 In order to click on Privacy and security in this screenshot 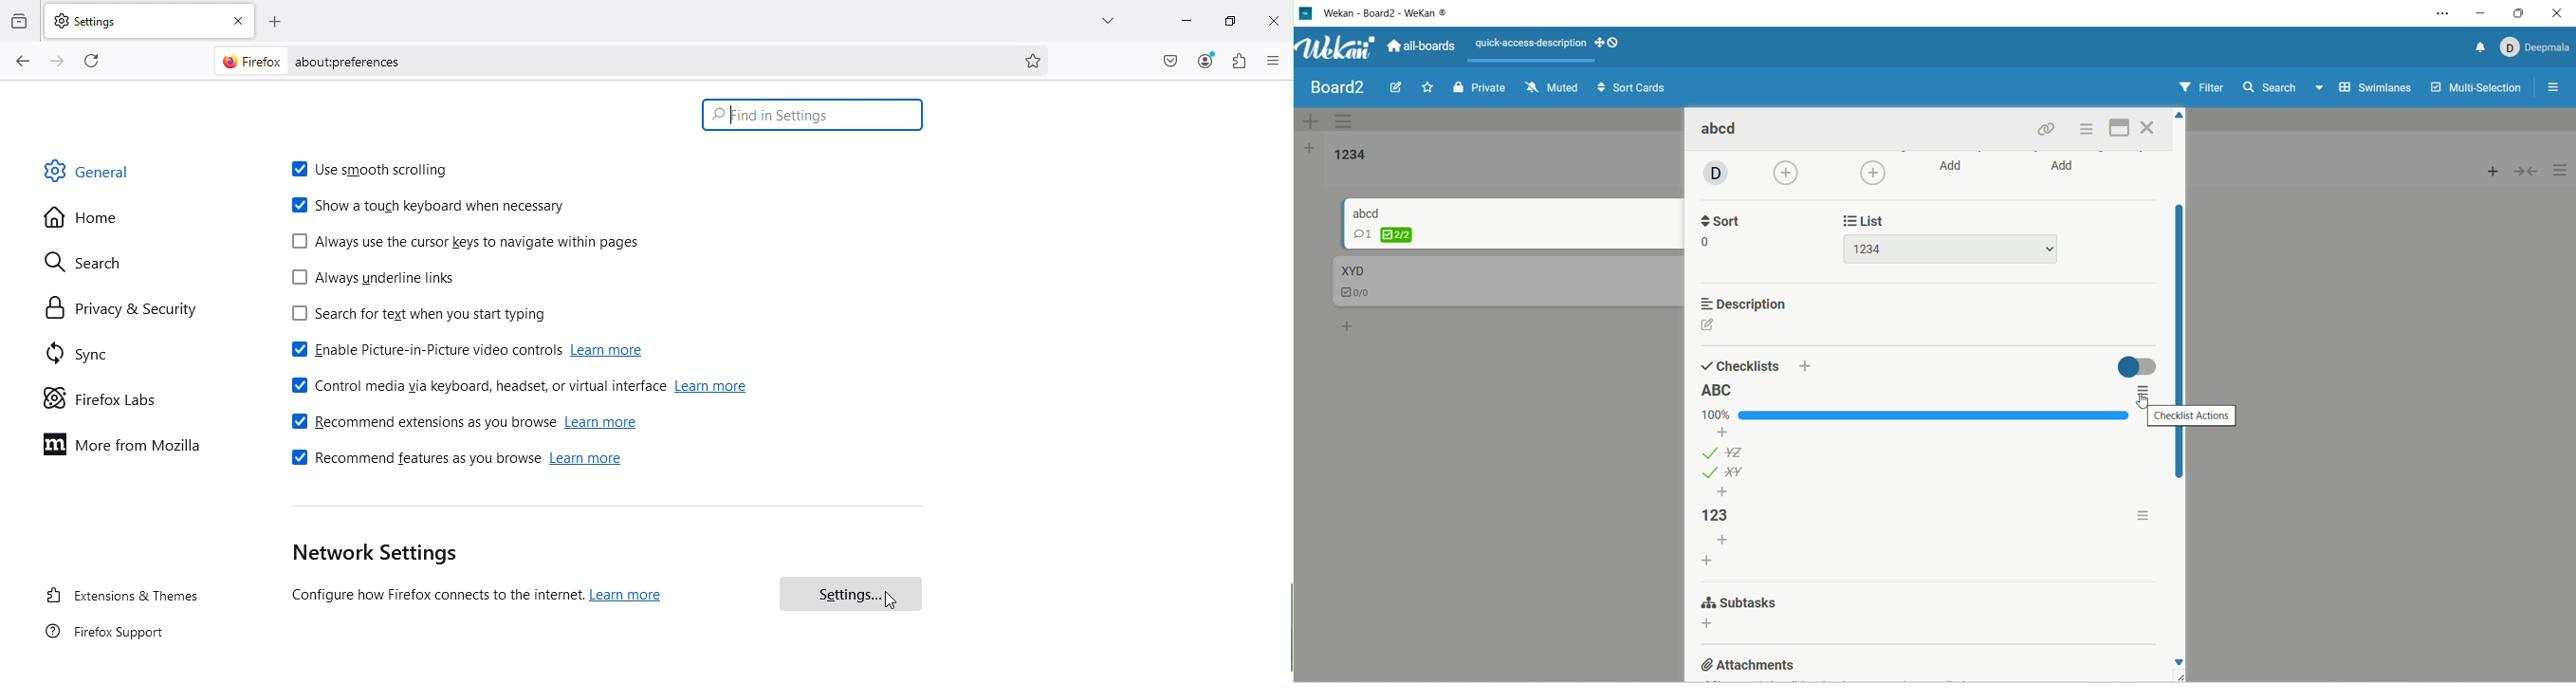, I will do `click(120, 308)`.